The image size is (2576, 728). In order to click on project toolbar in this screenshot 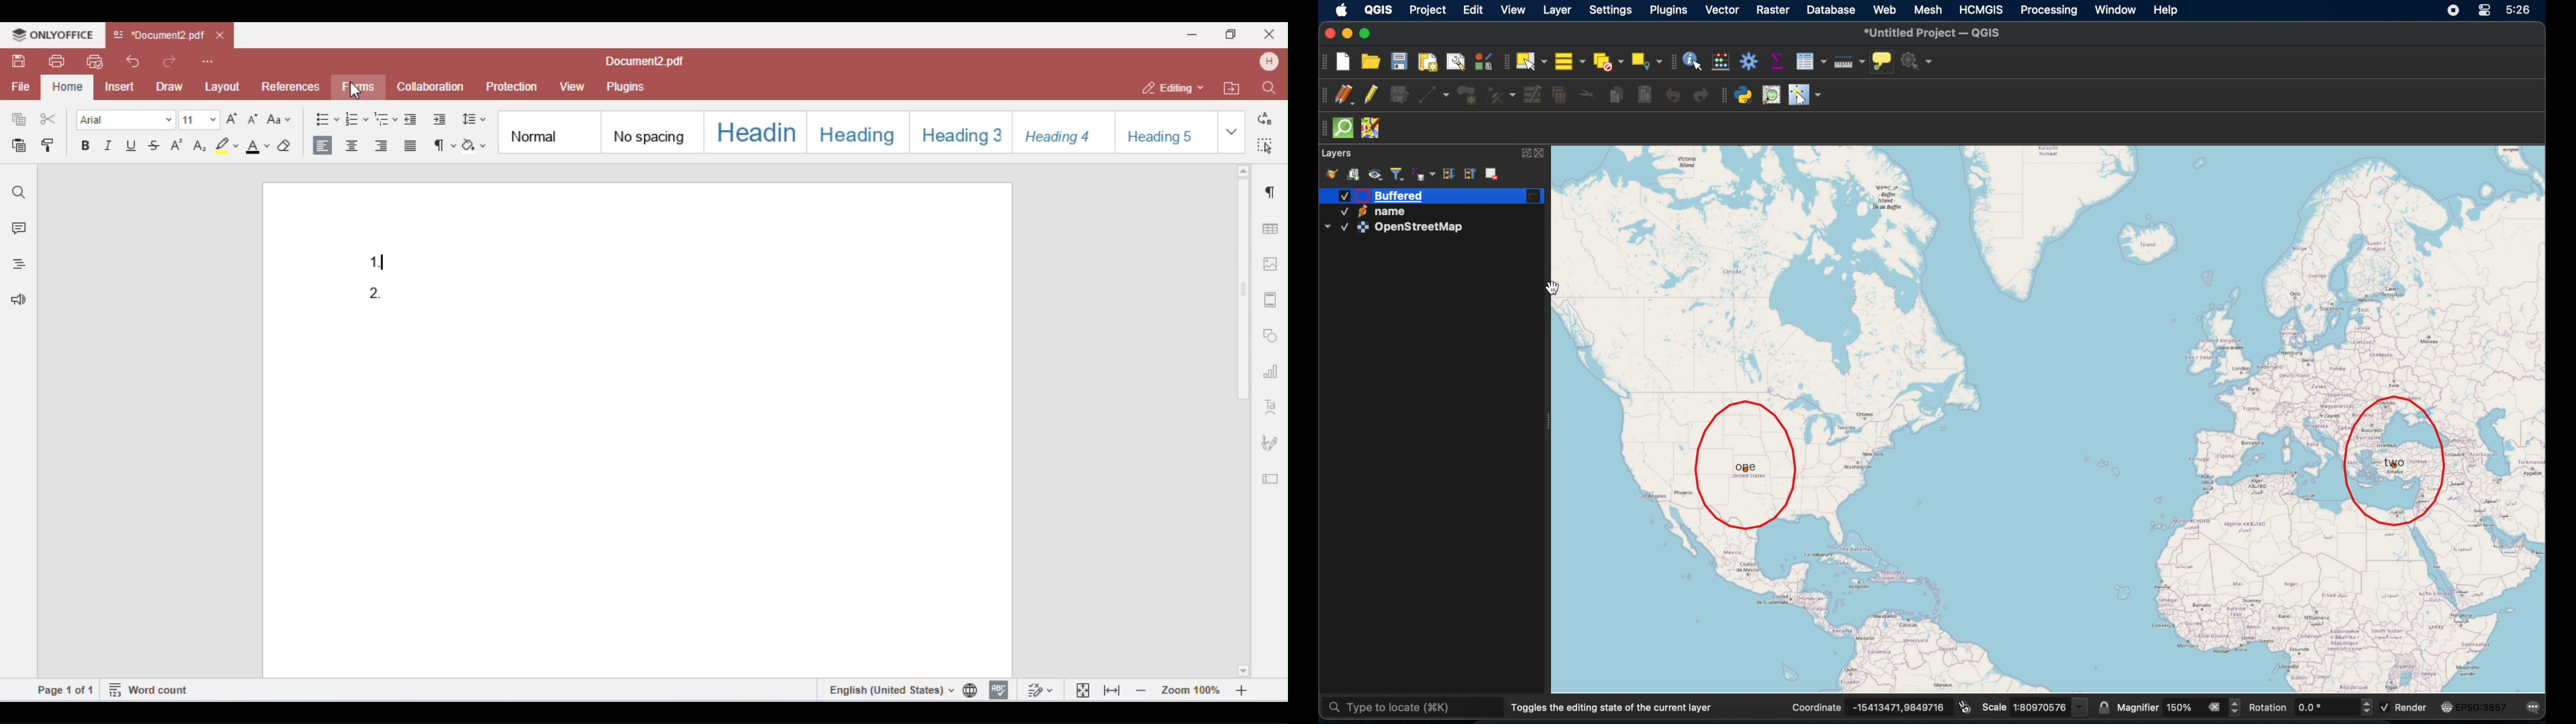, I will do `click(1322, 61)`.